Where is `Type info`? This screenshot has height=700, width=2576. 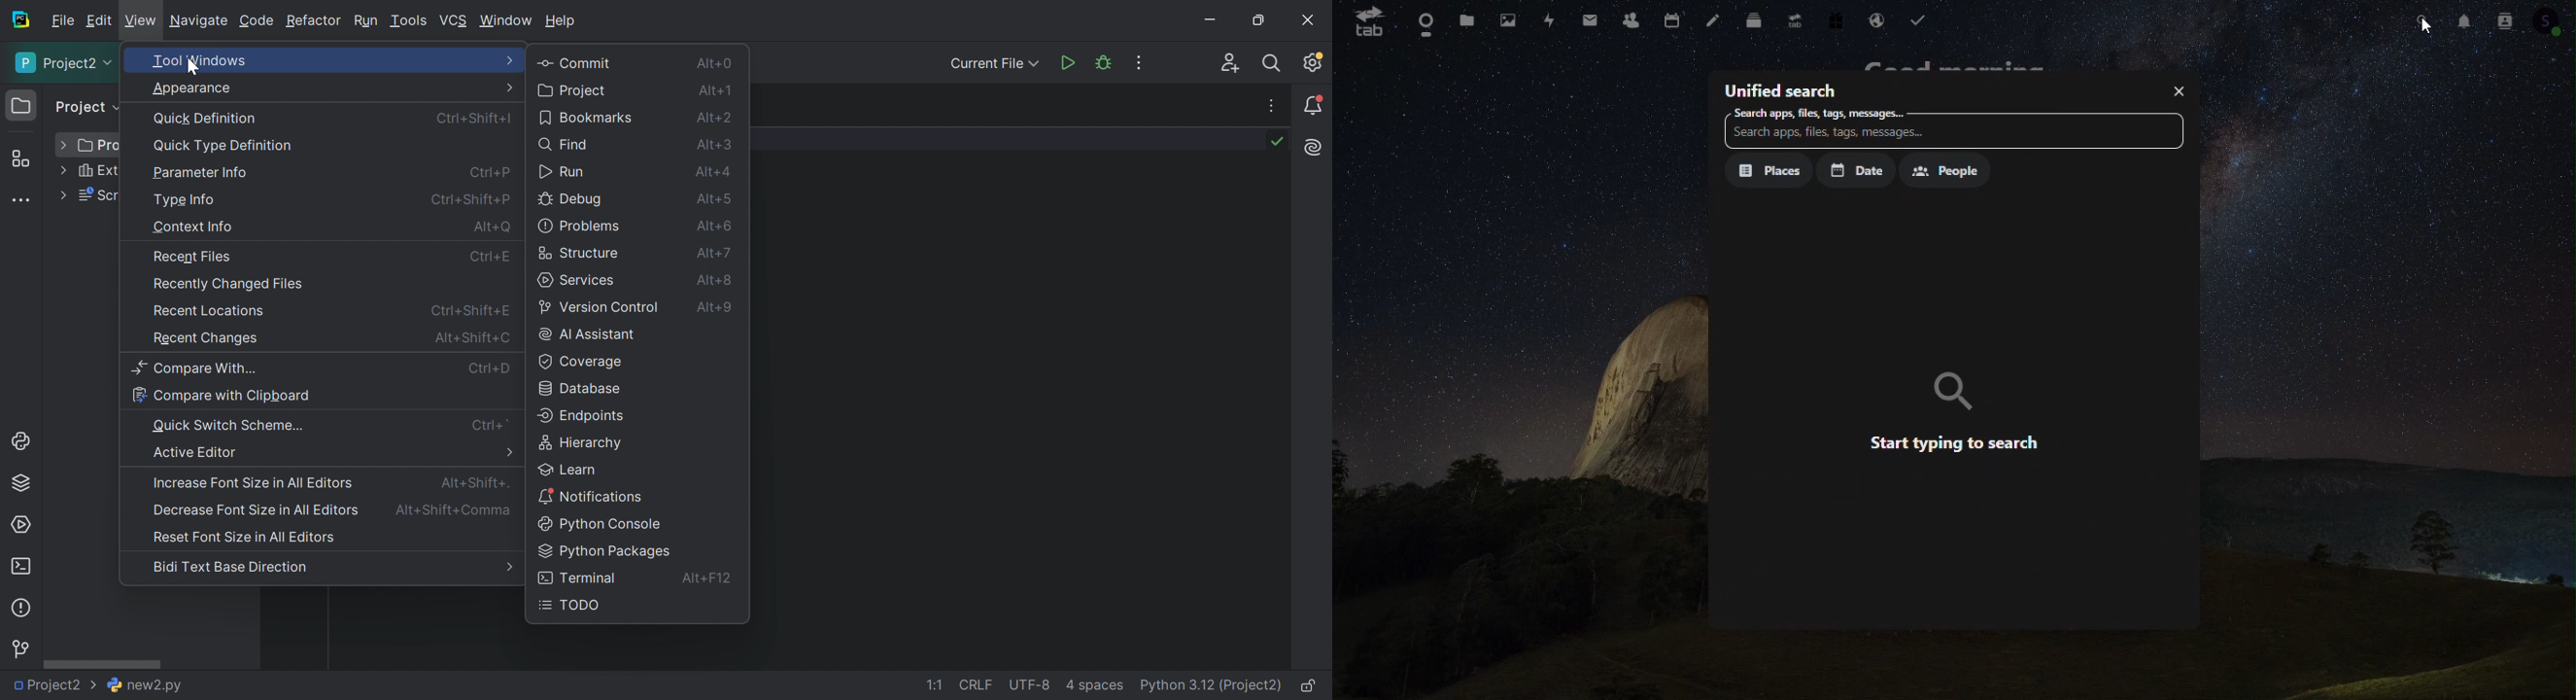
Type info is located at coordinates (186, 201).